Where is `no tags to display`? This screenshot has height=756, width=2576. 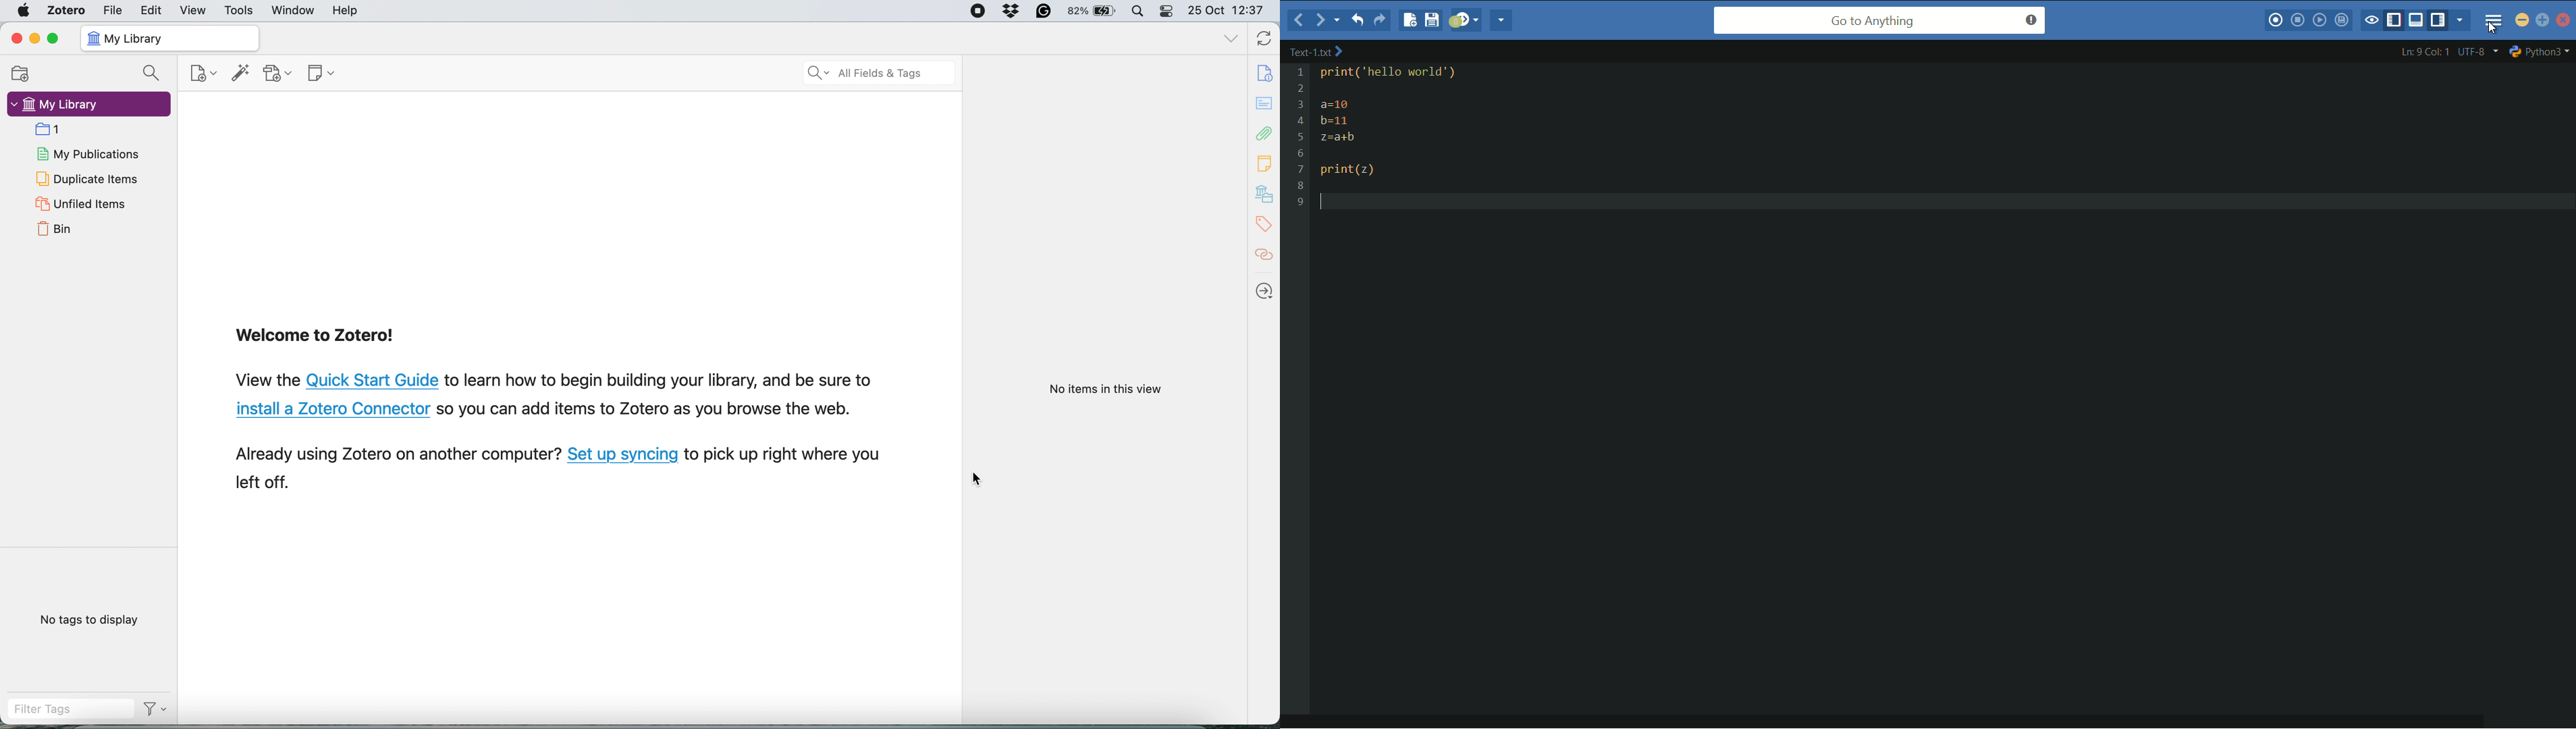 no tags to display is located at coordinates (88, 619).